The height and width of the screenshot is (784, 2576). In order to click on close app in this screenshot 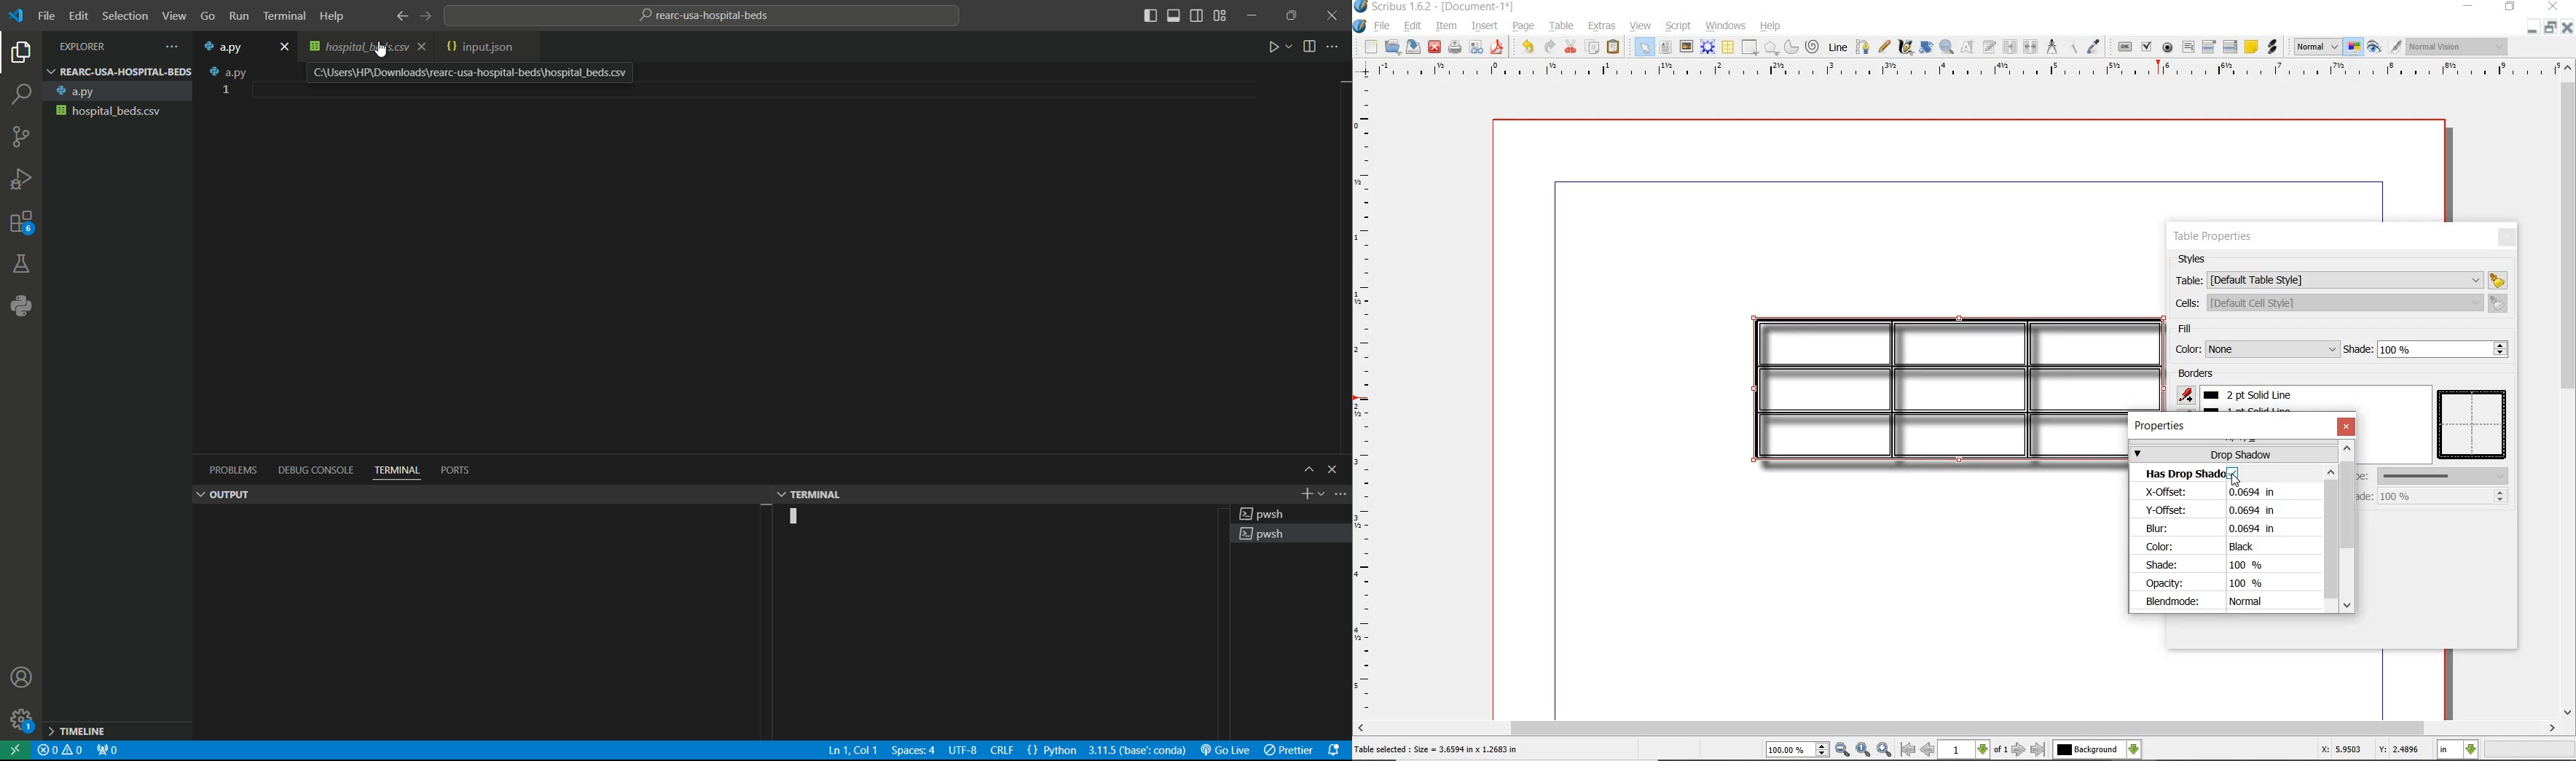, I will do `click(1332, 16)`.